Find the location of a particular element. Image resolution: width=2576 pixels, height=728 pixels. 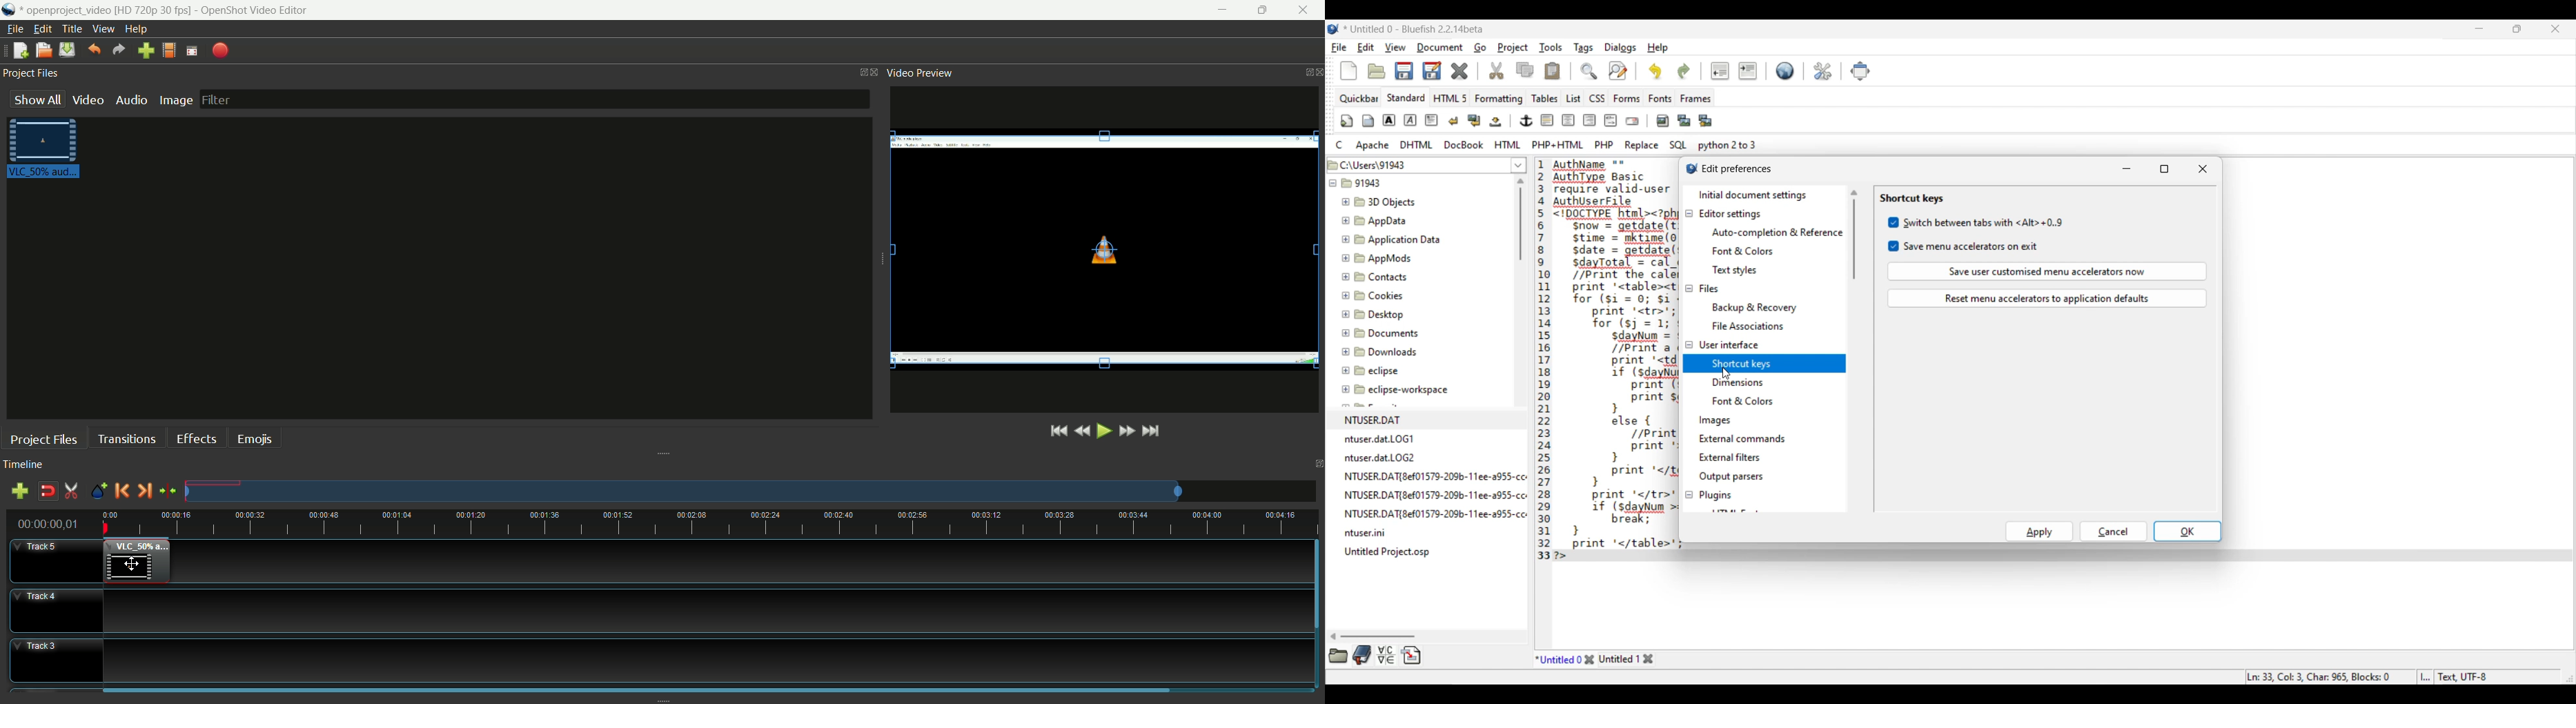

Current tab is located at coordinates (1558, 658).